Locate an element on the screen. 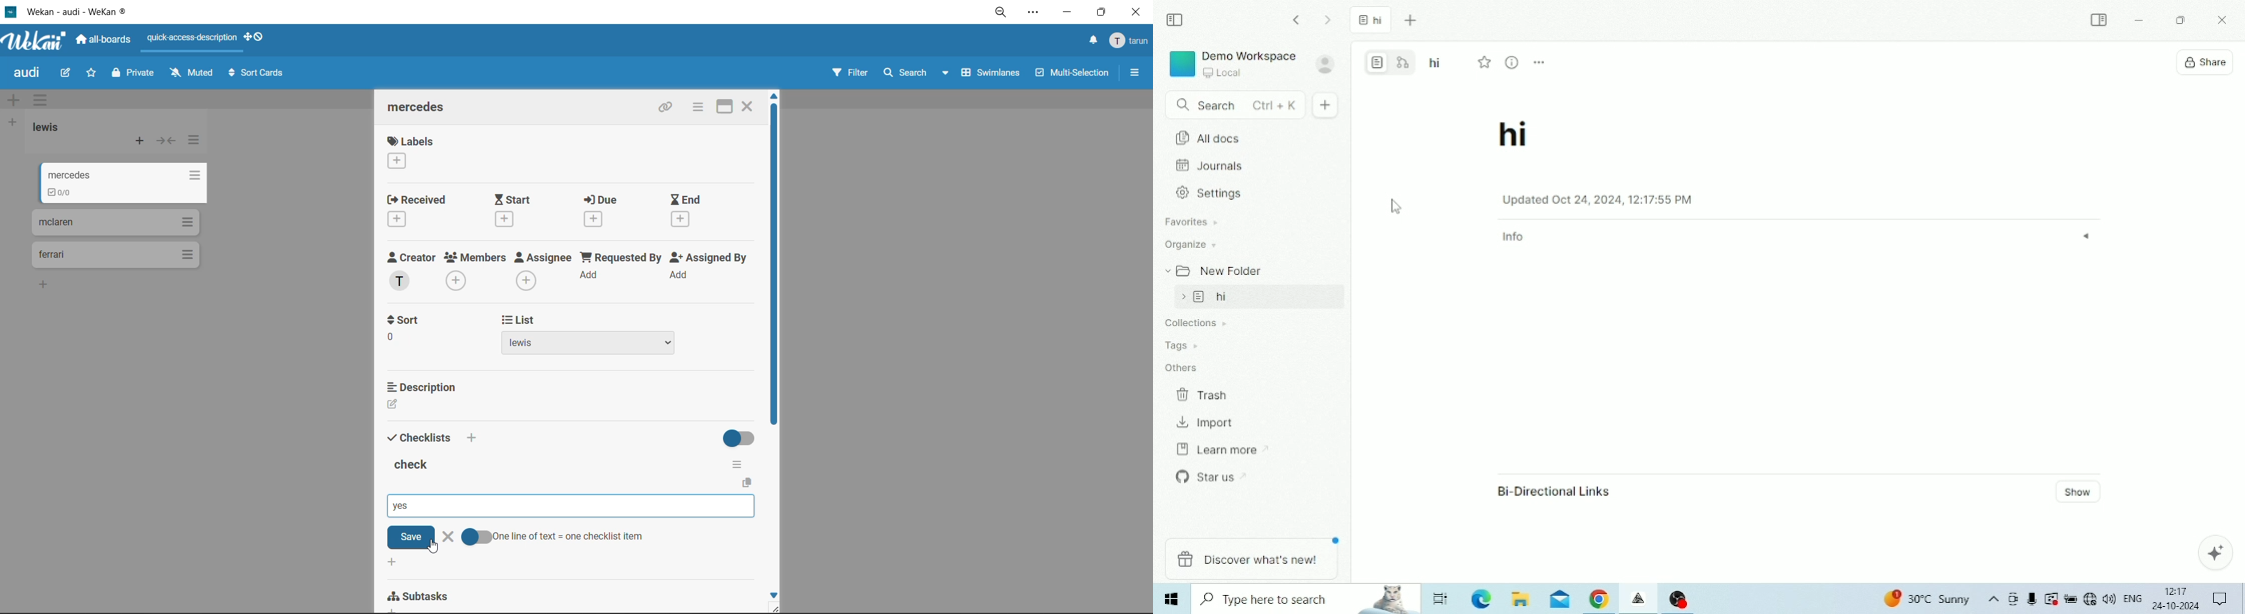 This screenshot has height=616, width=2268. Learn more is located at coordinates (1216, 448).